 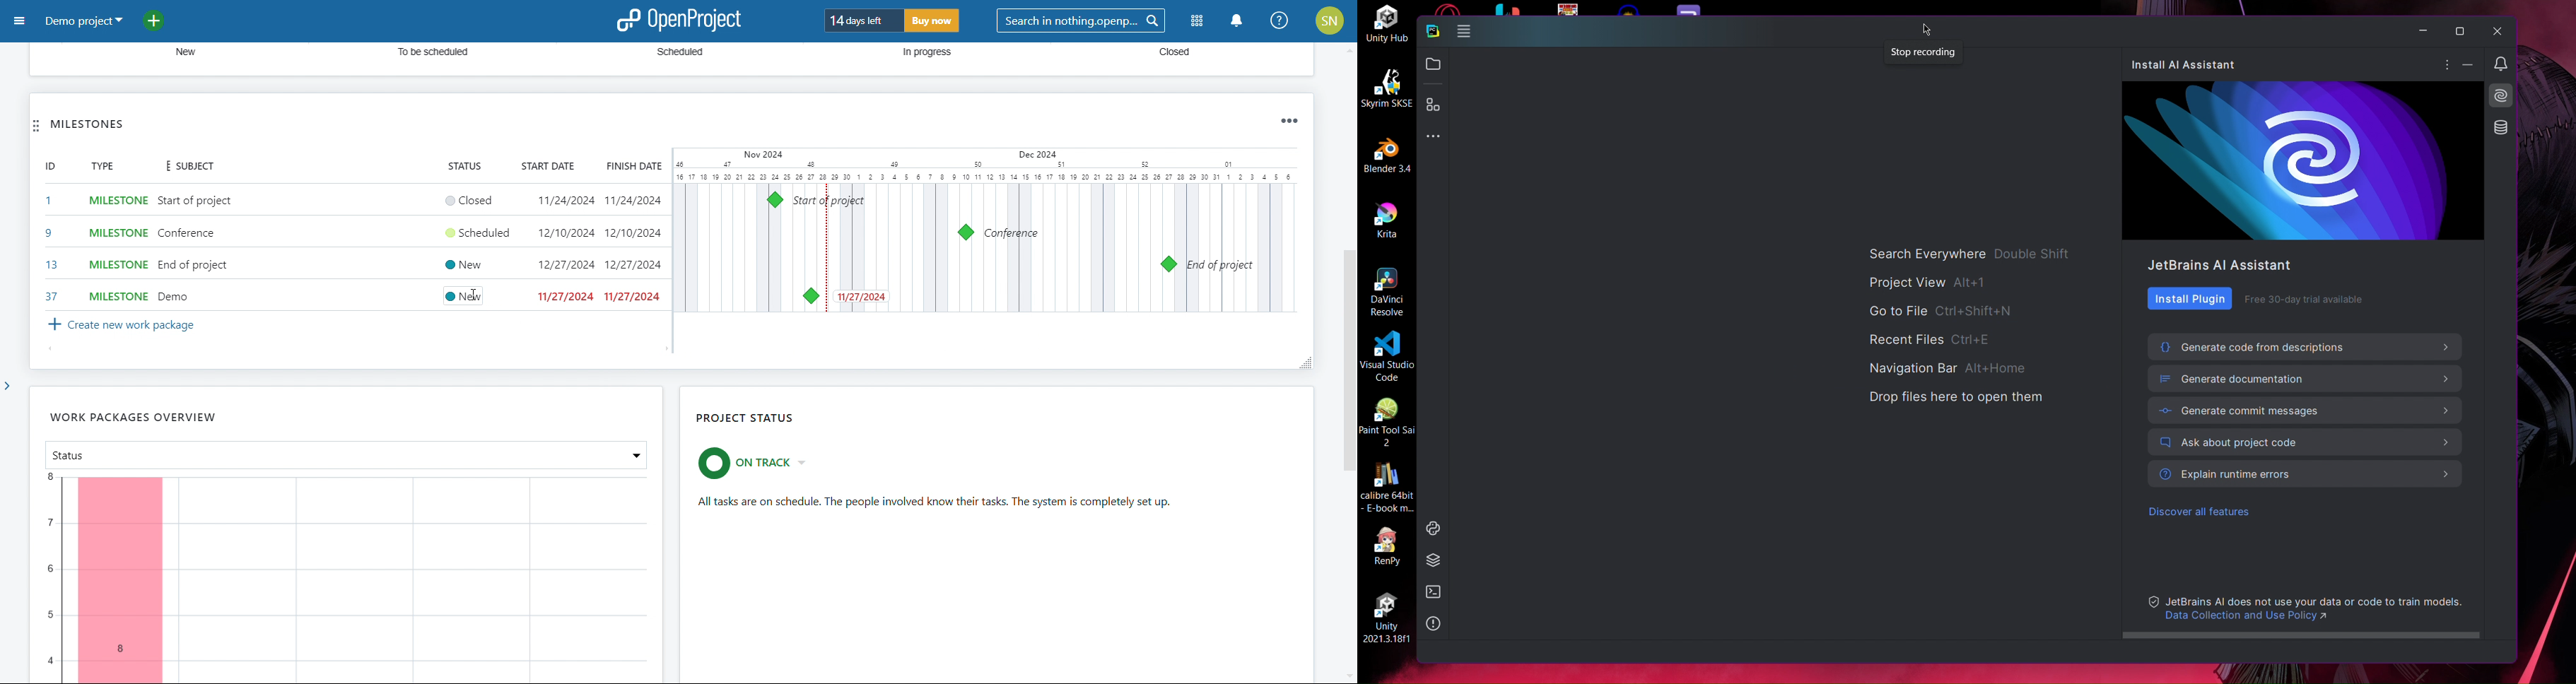 What do you see at coordinates (2458, 31) in the screenshot?
I see `Maximize` at bounding box center [2458, 31].